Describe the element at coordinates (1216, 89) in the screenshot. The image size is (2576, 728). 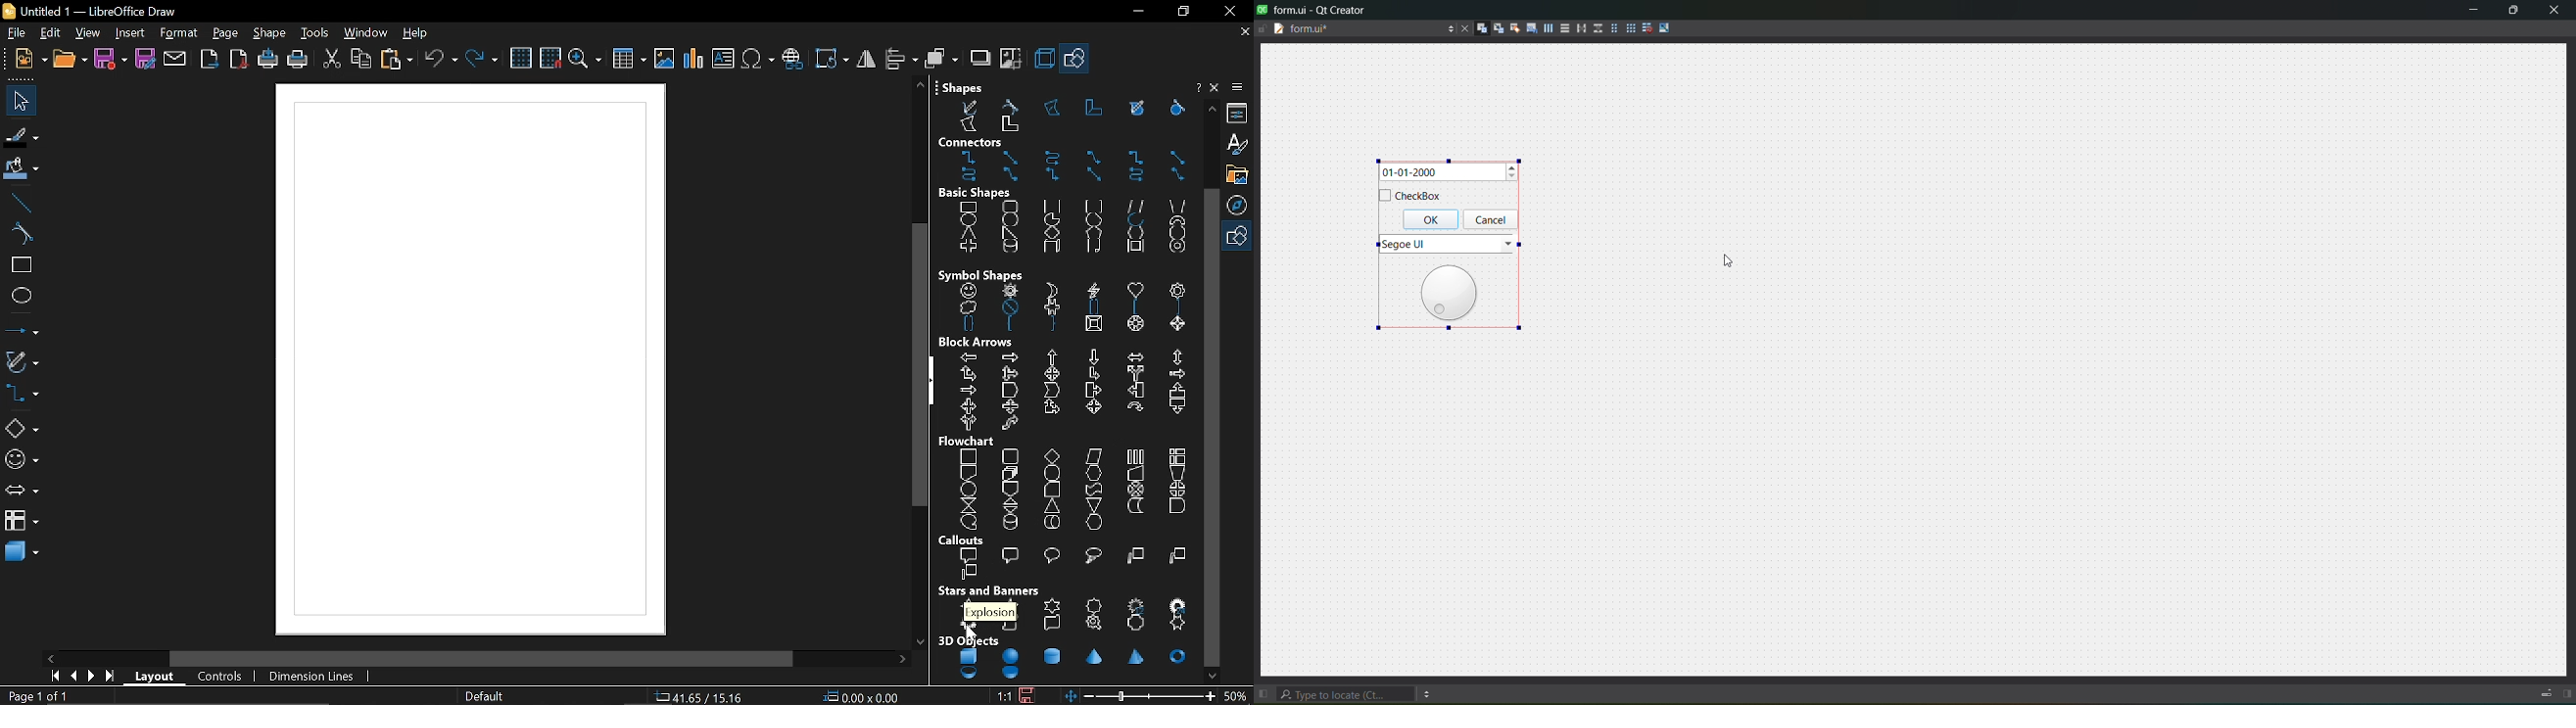
I see `Help` at that location.